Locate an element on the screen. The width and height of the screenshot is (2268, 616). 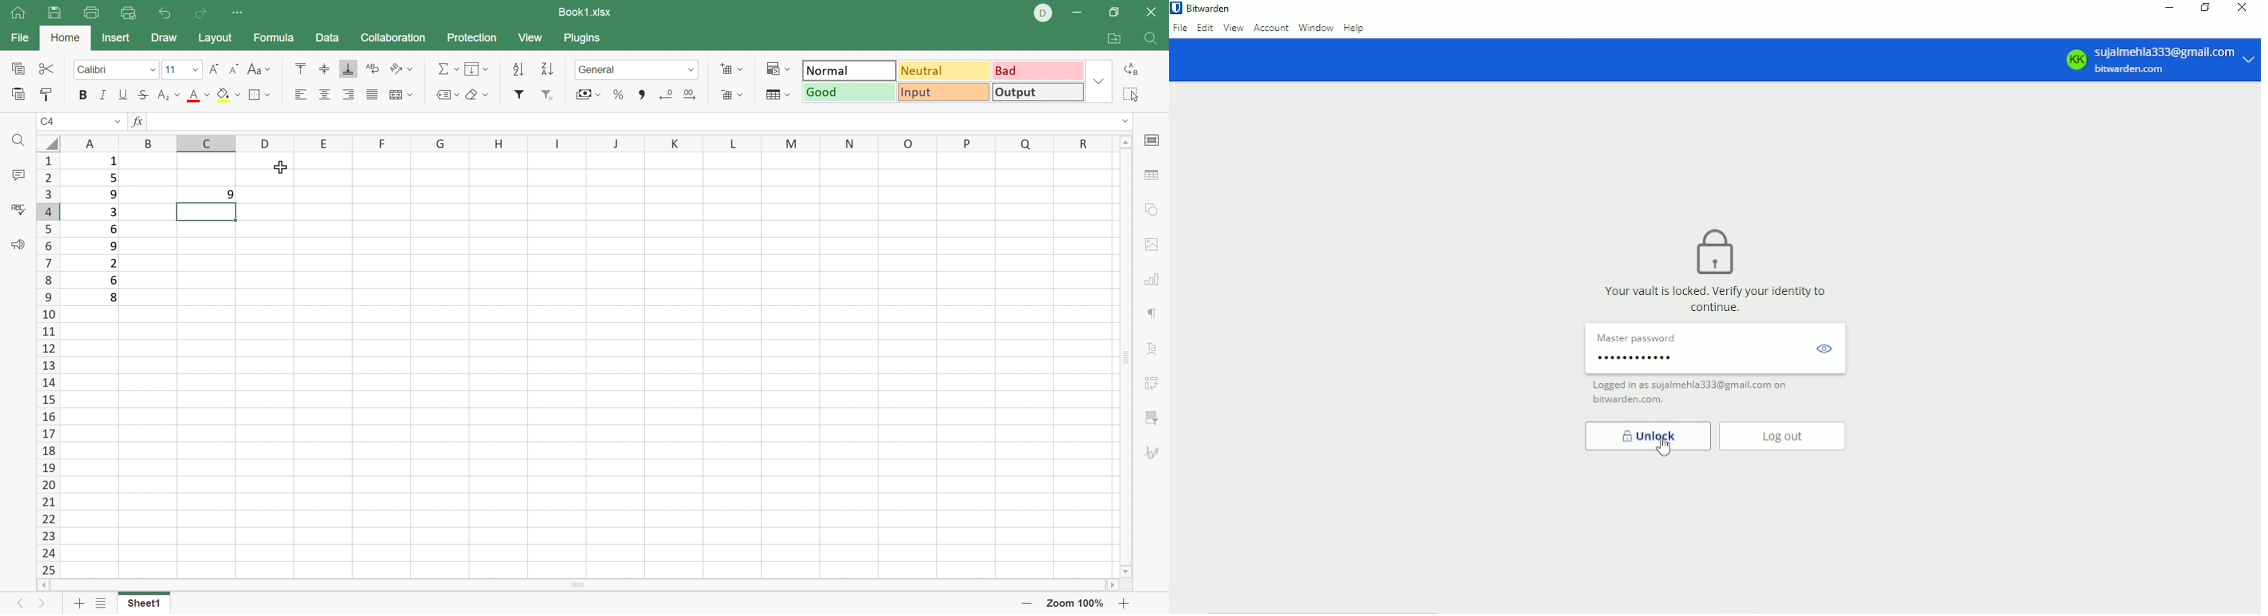
Scroll Down is located at coordinates (1121, 570).